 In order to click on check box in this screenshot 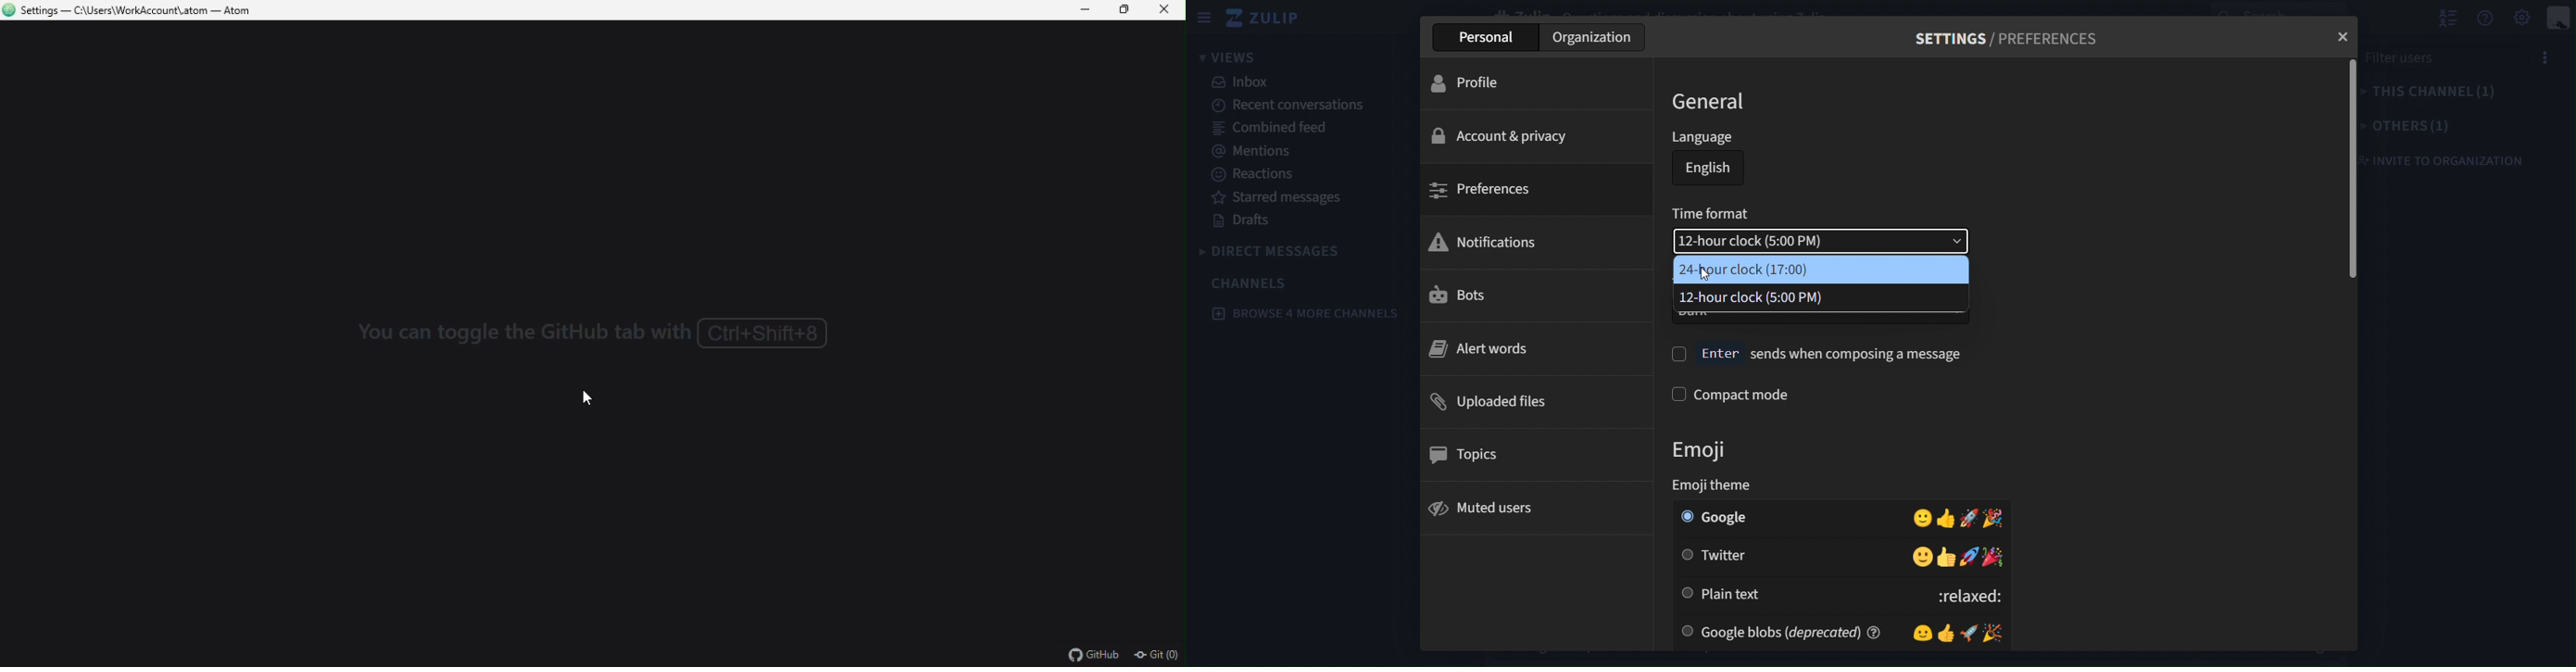, I will do `click(1674, 393)`.